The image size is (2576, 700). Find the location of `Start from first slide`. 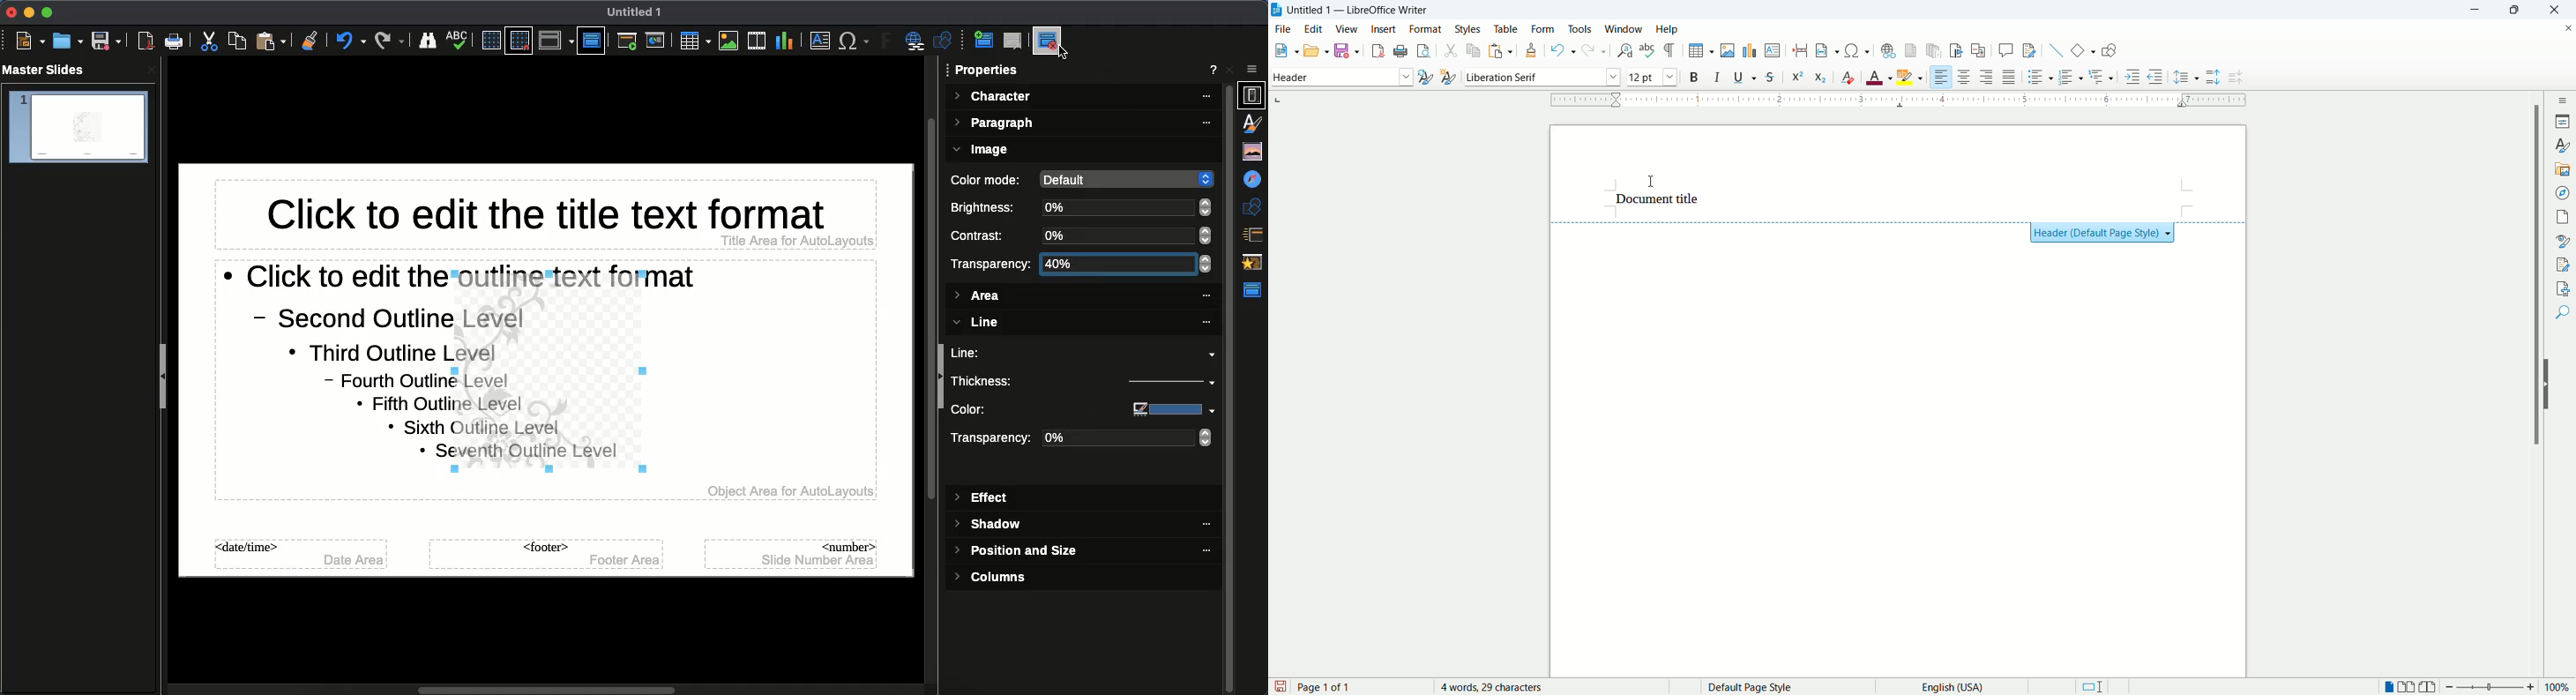

Start from first slide is located at coordinates (629, 43).